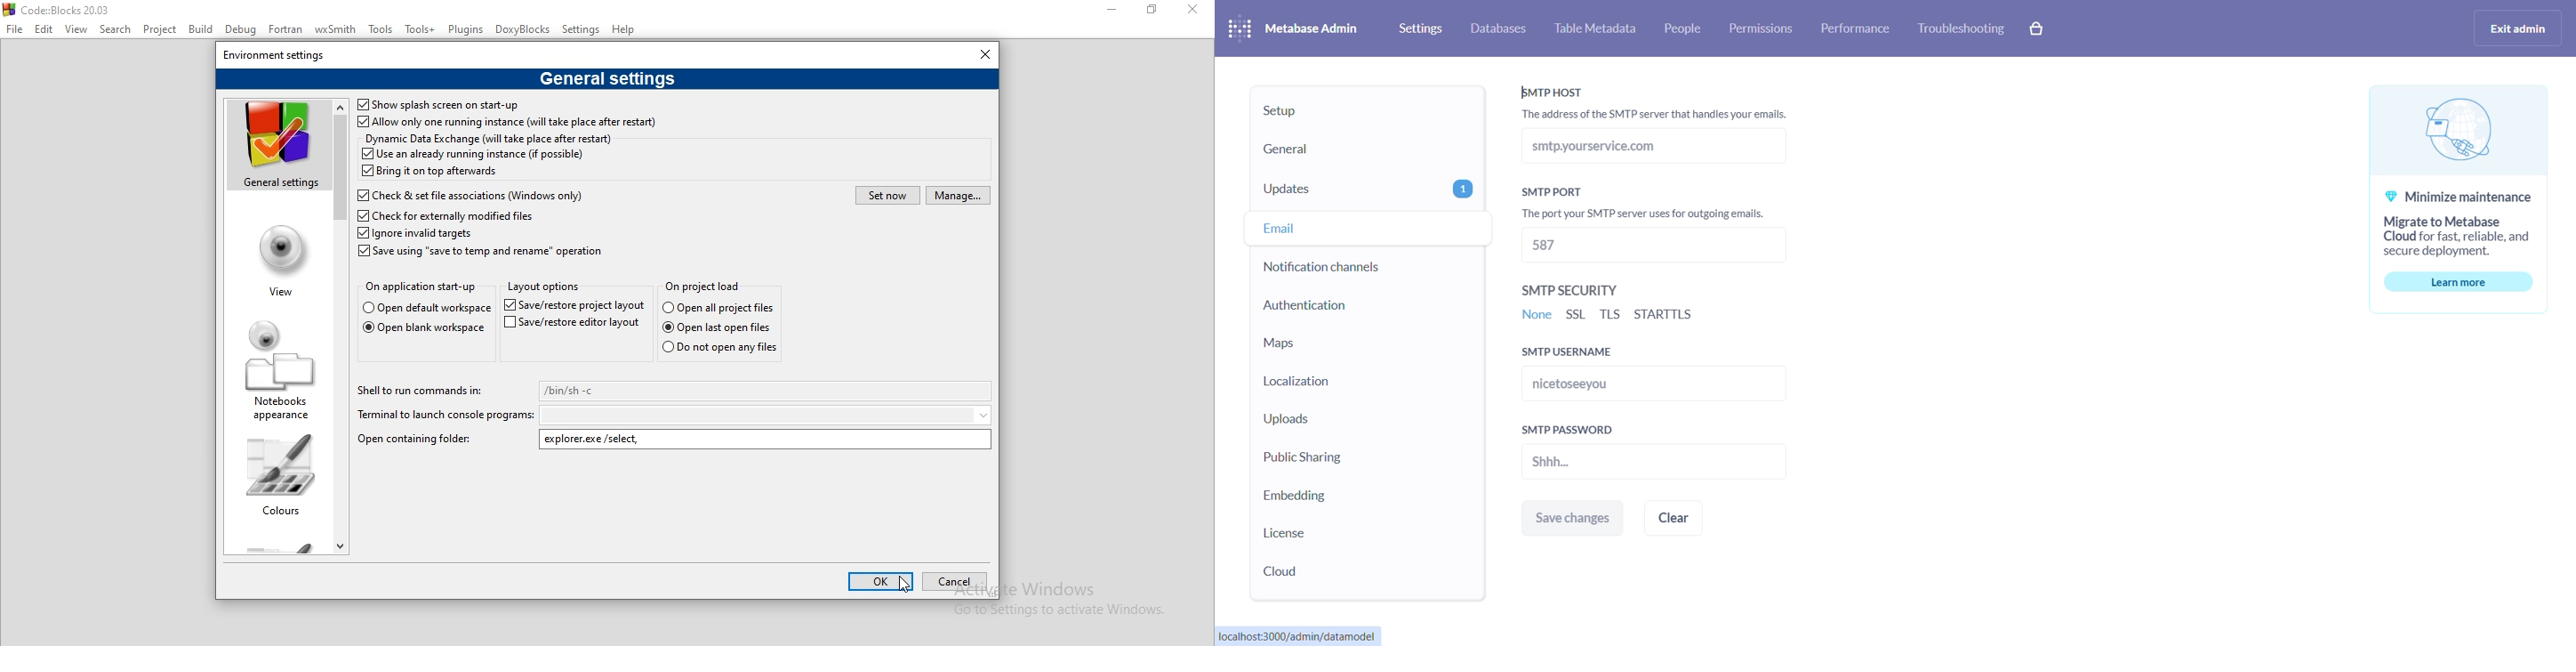 The width and height of the screenshot is (2576, 672). Describe the element at coordinates (1861, 28) in the screenshot. I see `performance` at that location.